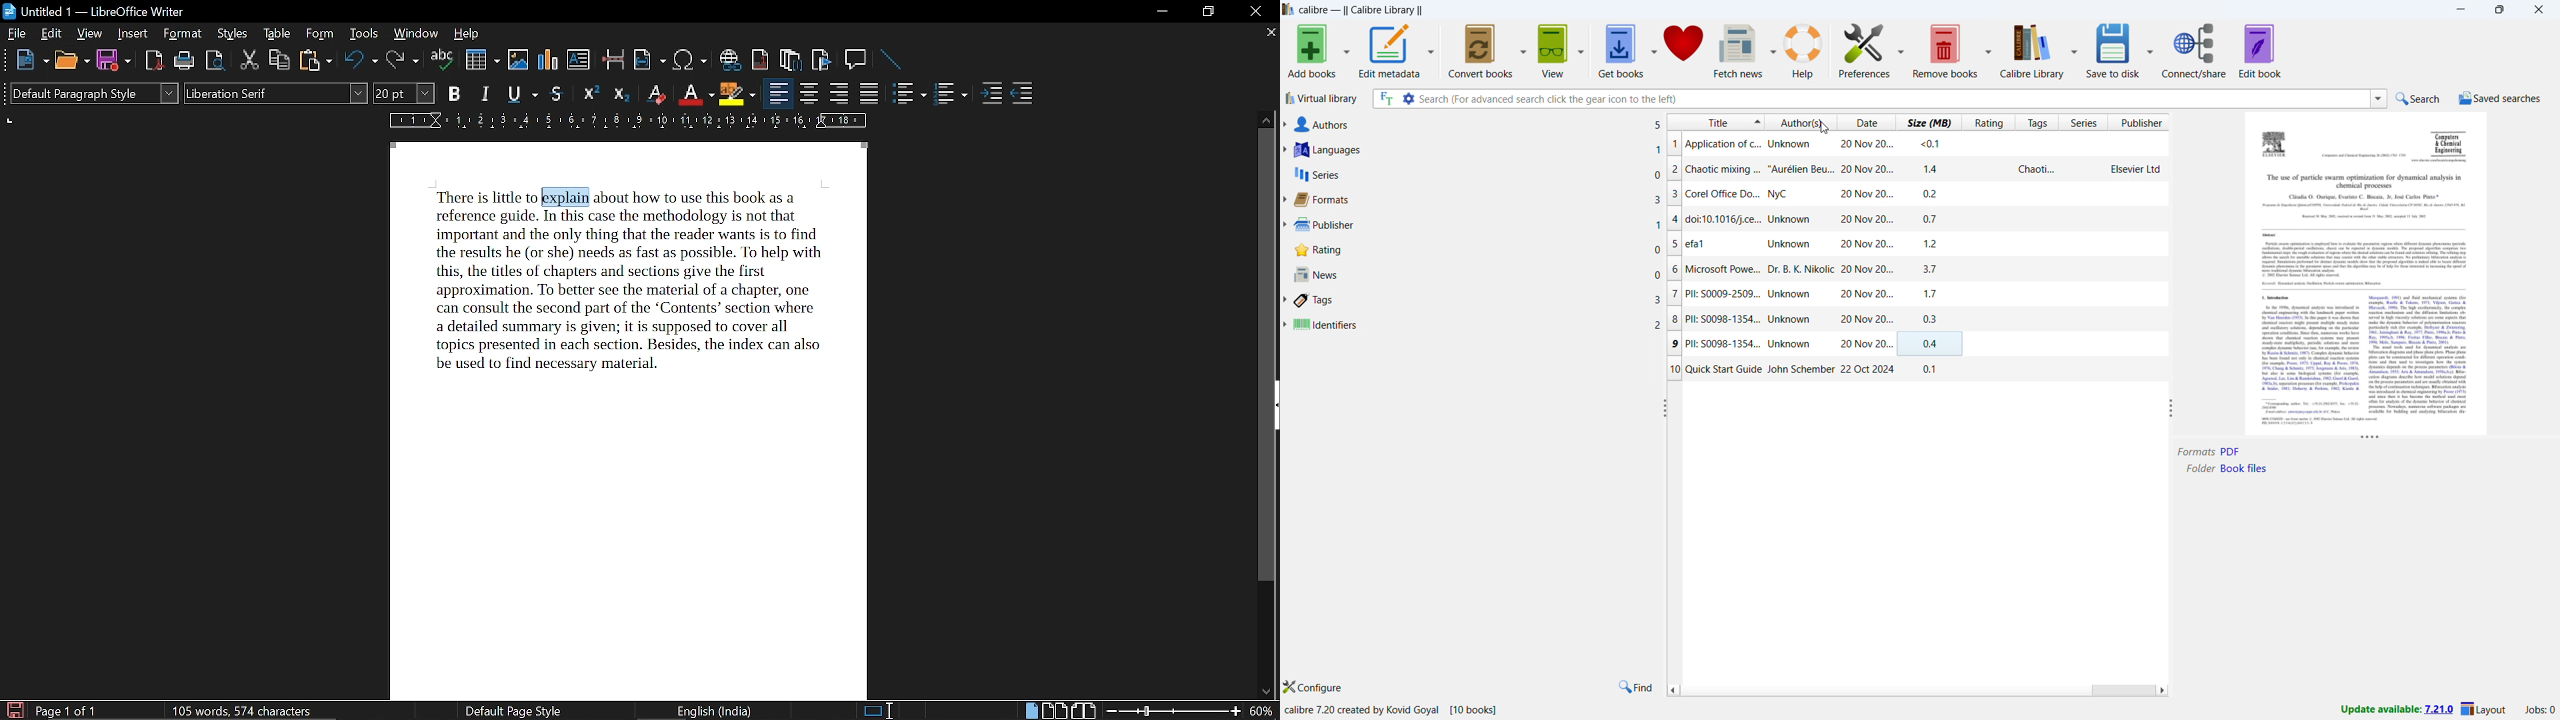  Describe the element at coordinates (2483, 707) in the screenshot. I see `layout` at that location.